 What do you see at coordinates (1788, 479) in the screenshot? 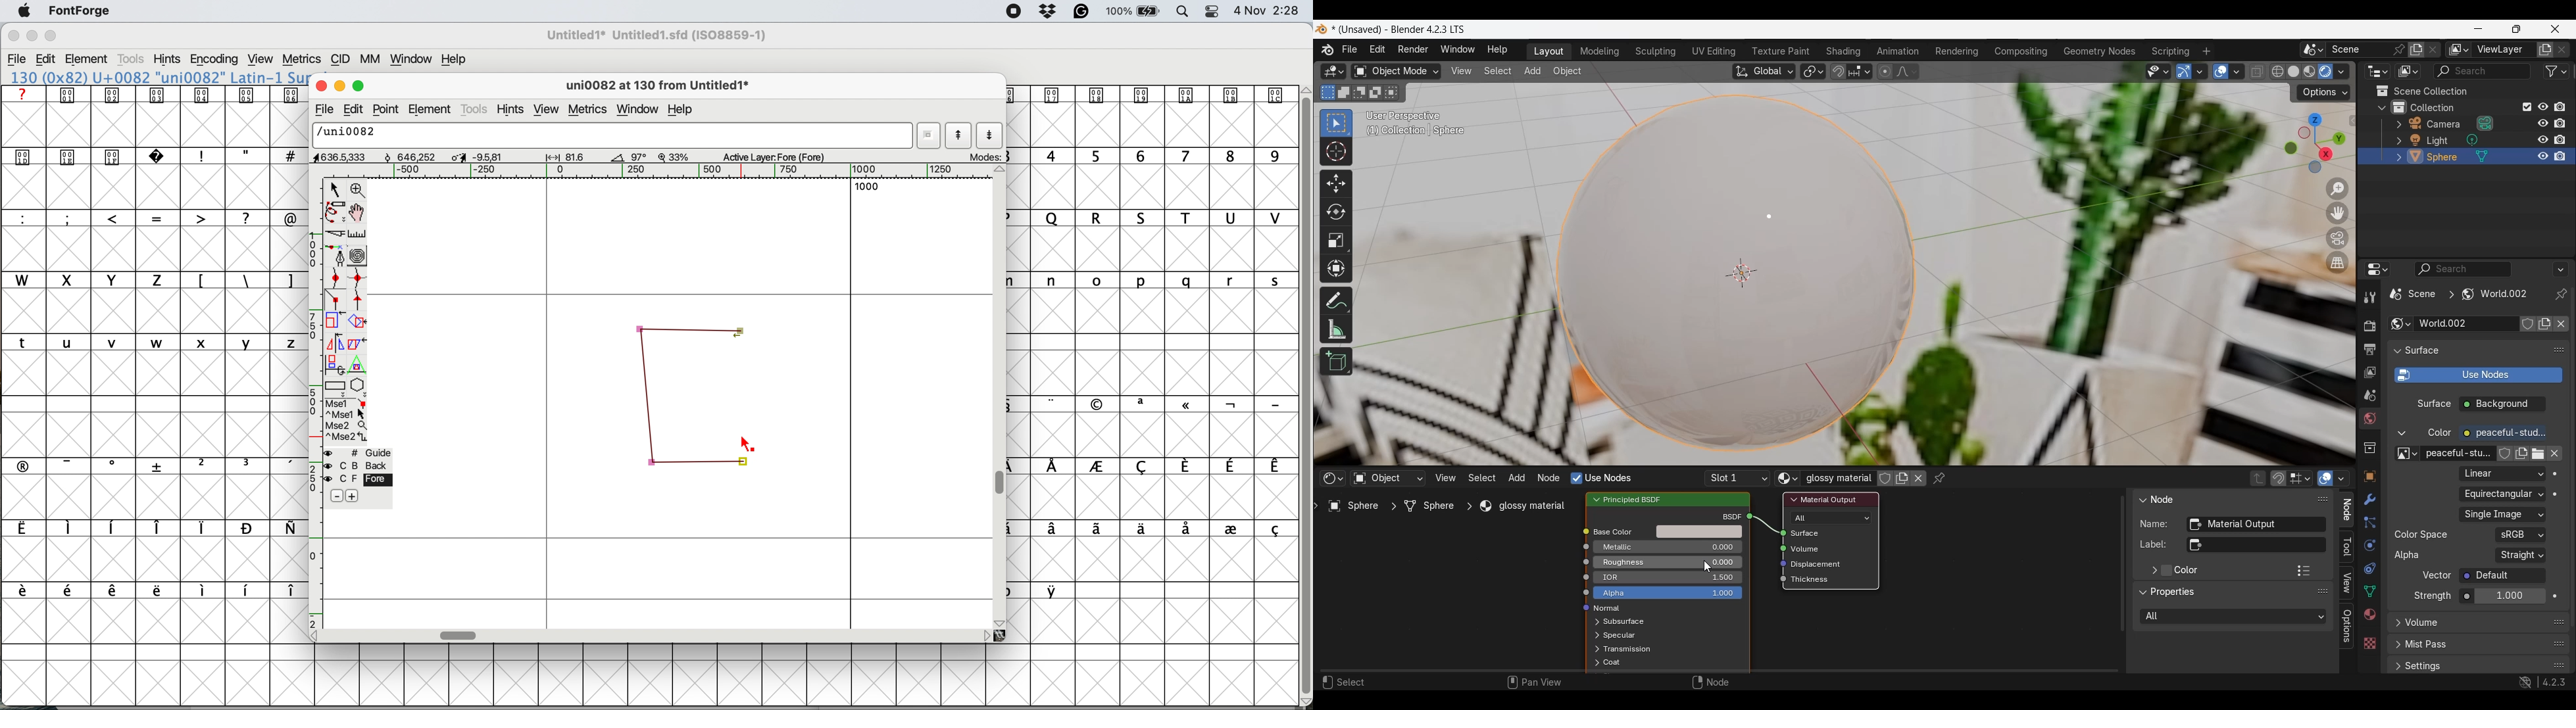
I see `Browse material to be linked` at bounding box center [1788, 479].